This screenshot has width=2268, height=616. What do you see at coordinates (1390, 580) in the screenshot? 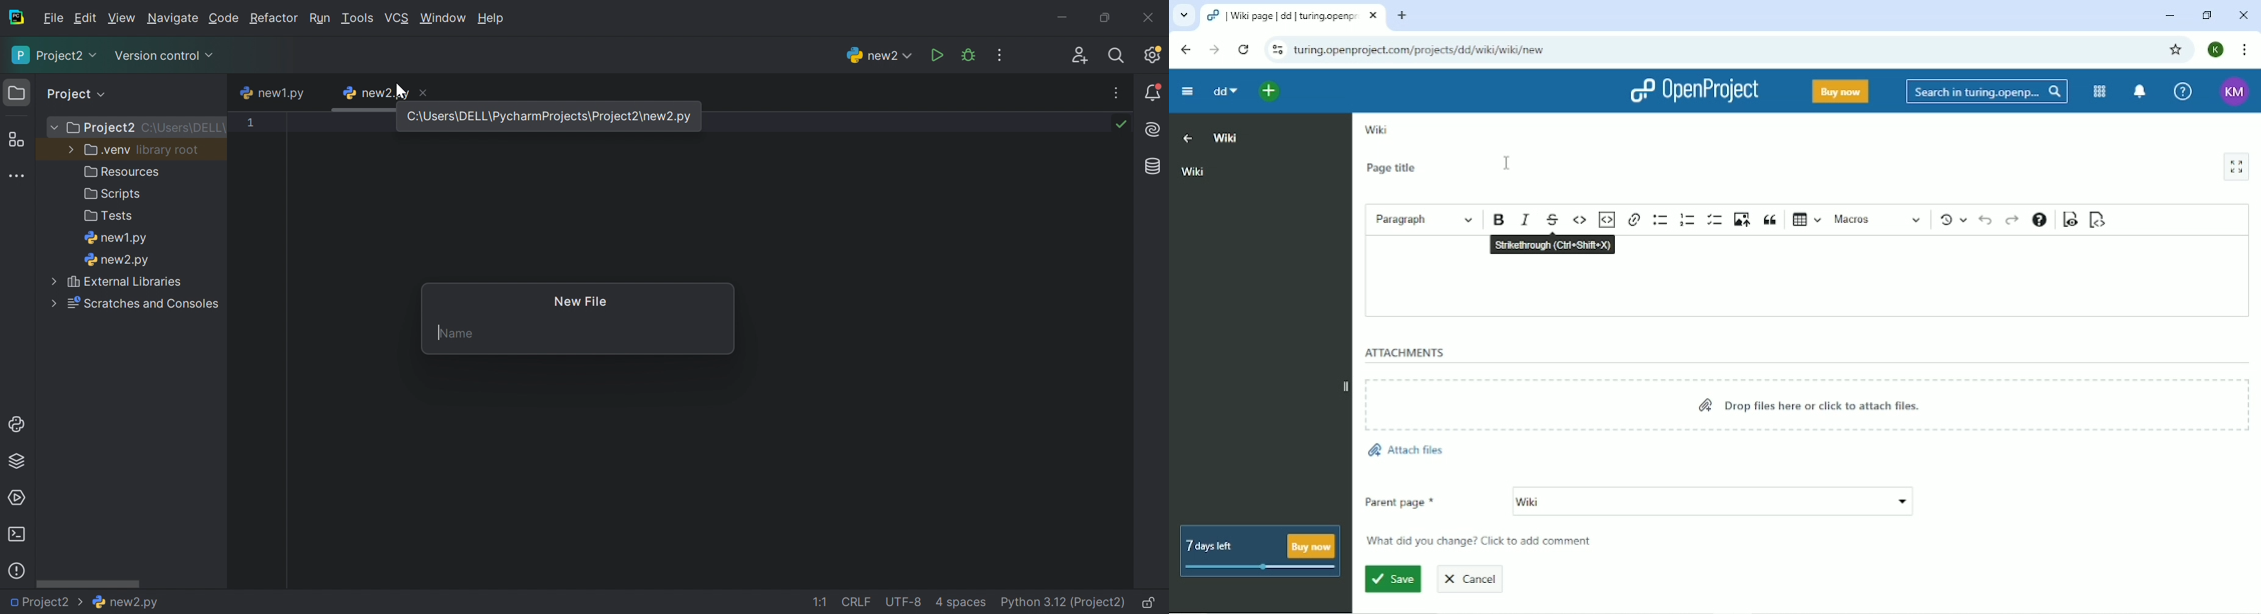
I see `Save` at bounding box center [1390, 580].